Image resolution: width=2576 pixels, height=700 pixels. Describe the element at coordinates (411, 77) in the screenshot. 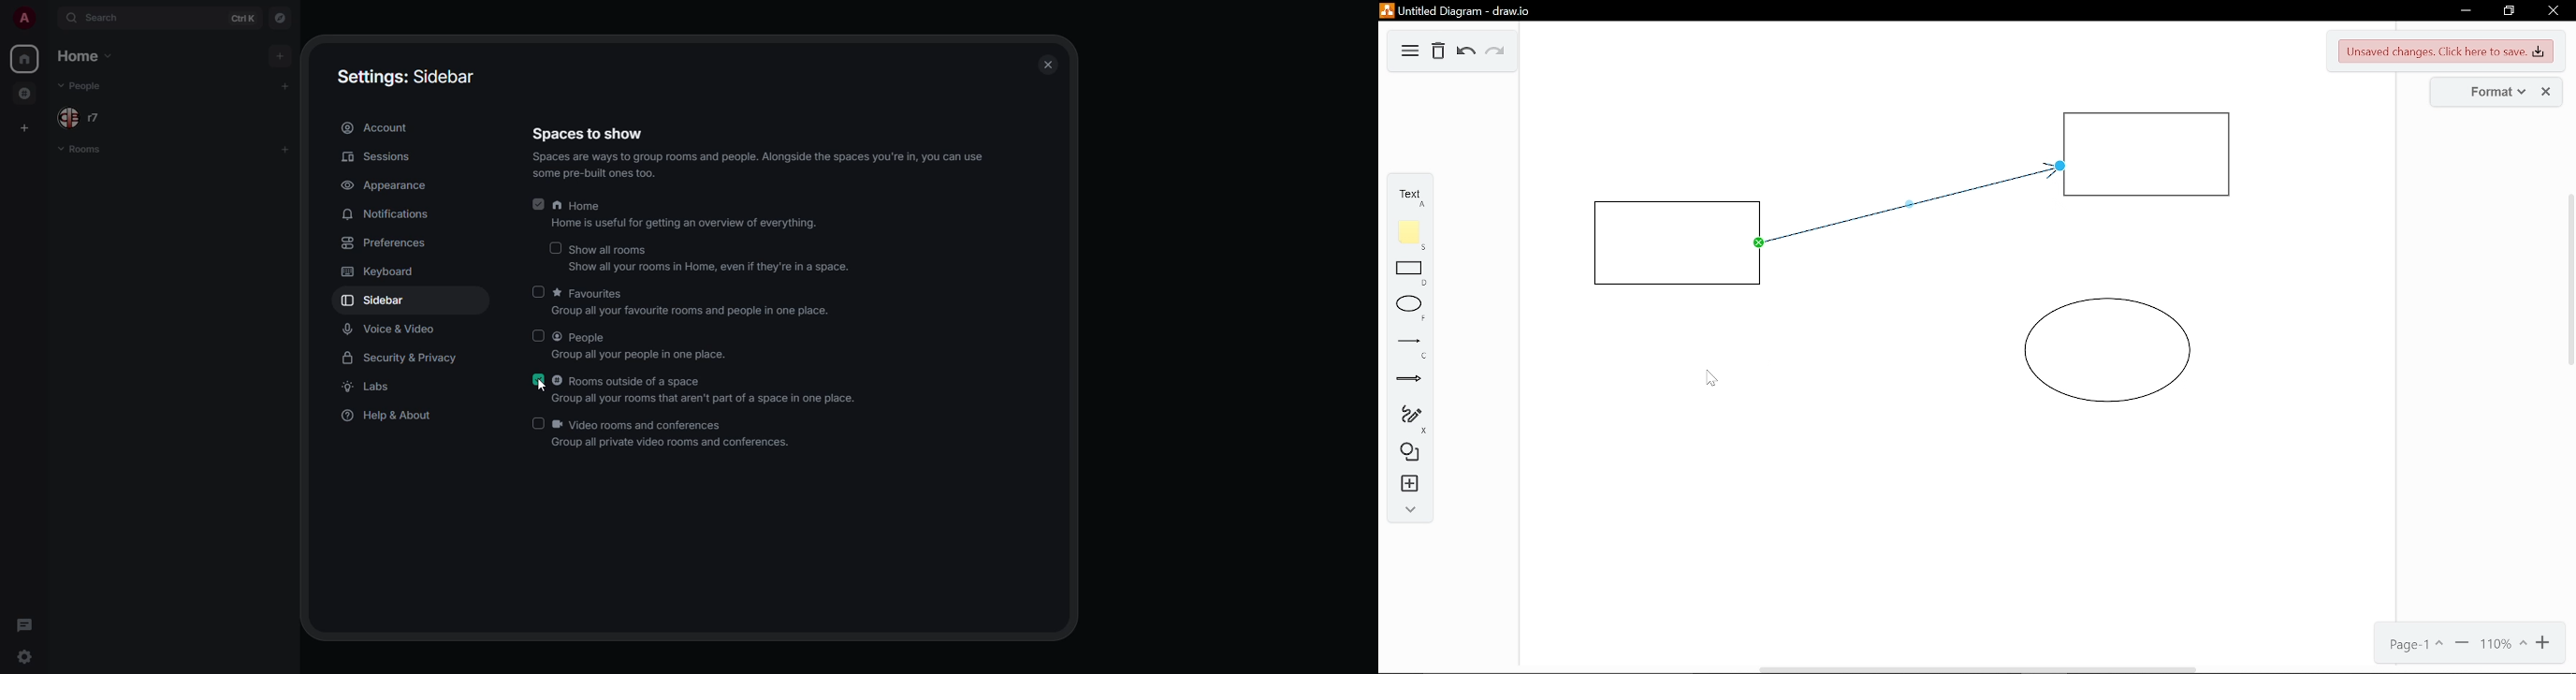

I see `settings sidebar` at that location.